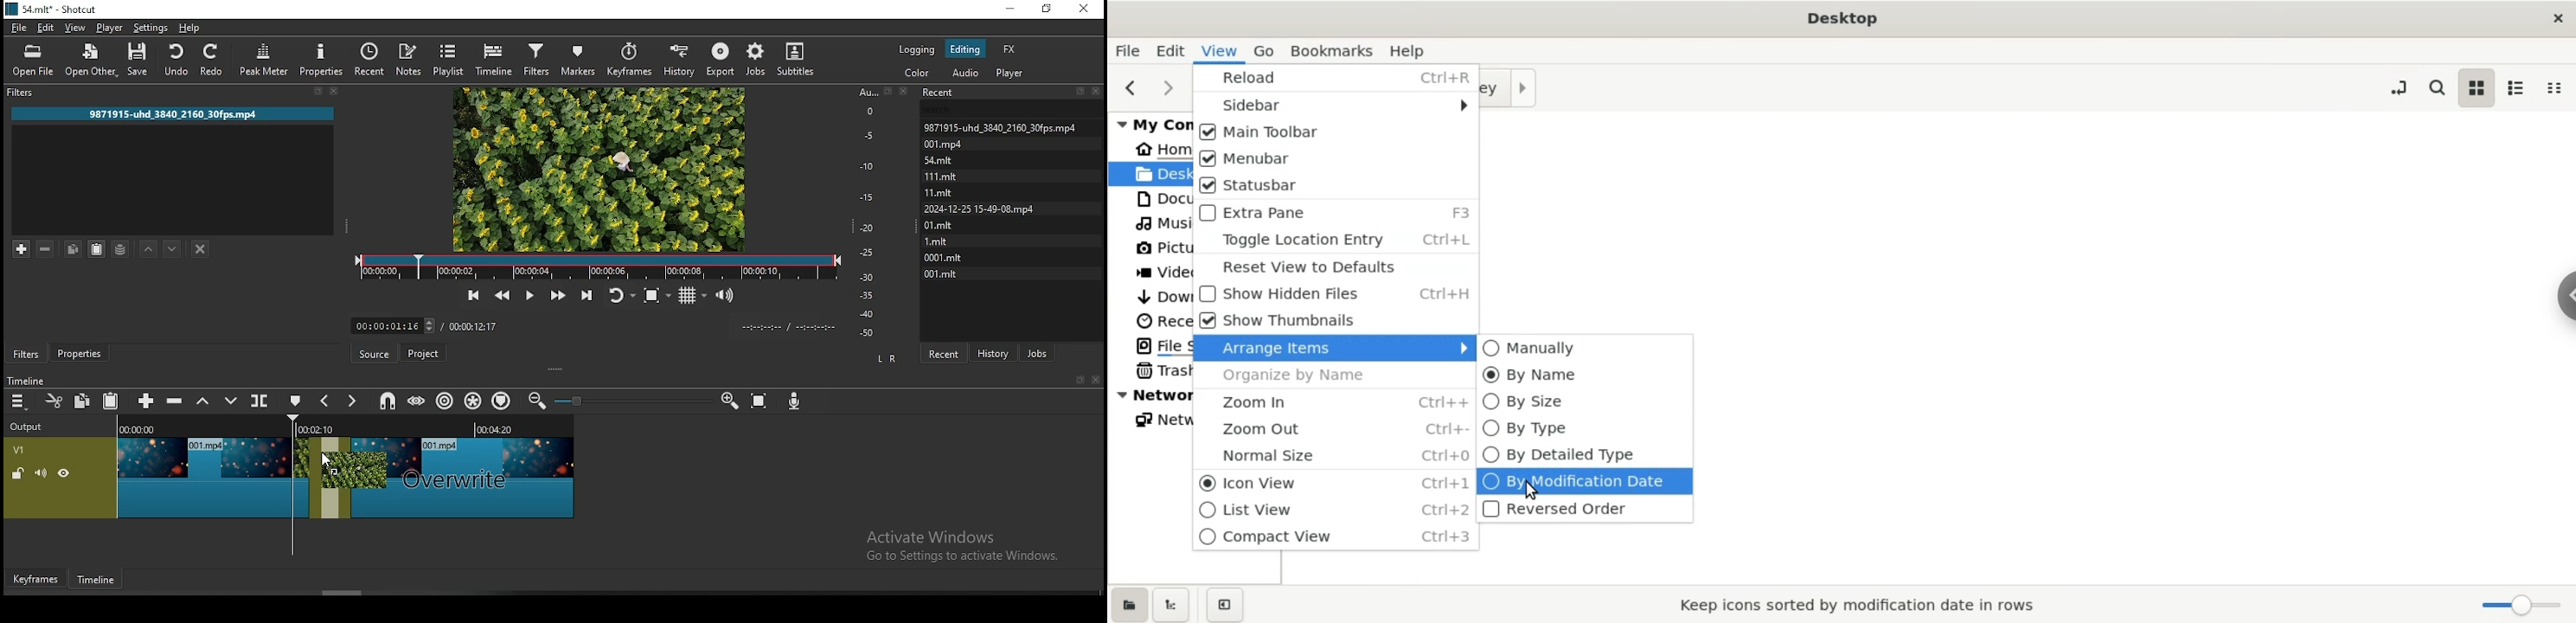 This screenshot has width=2576, height=644. I want to click on minimize, so click(1010, 10).